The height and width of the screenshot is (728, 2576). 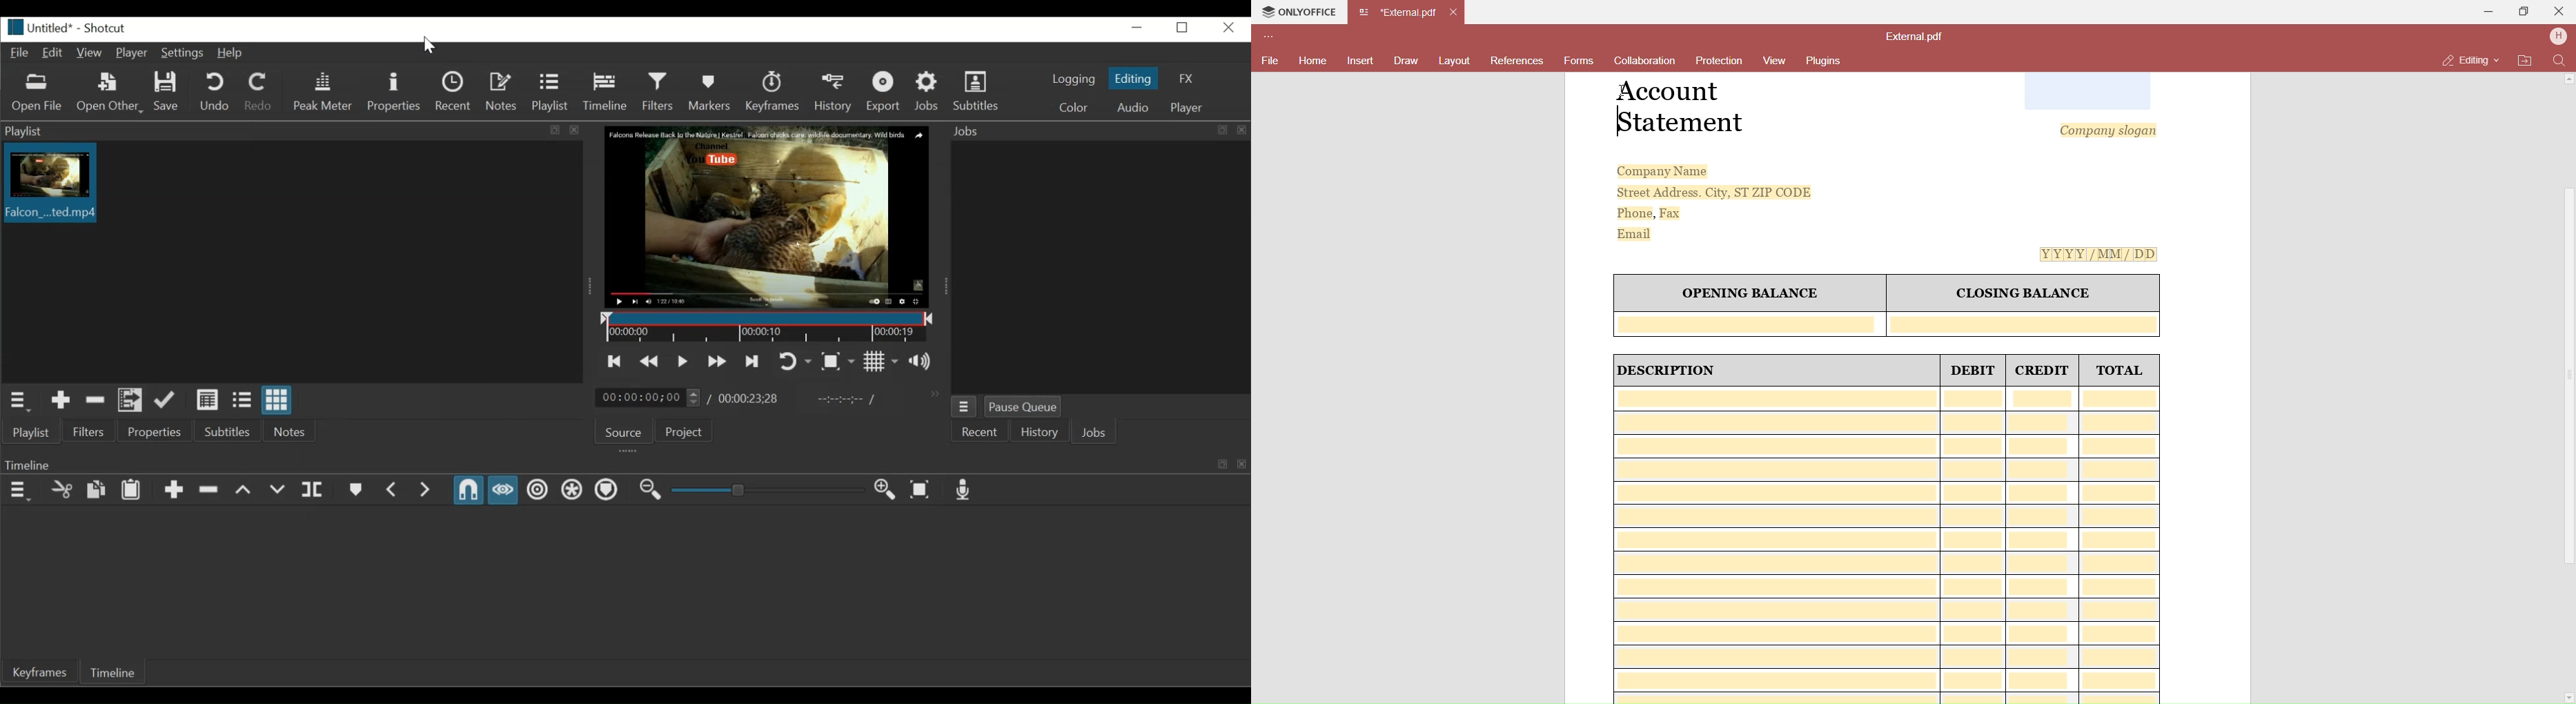 What do you see at coordinates (96, 400) in the screenshot?
I see `Remove cut` at bounding box center [96, 400].